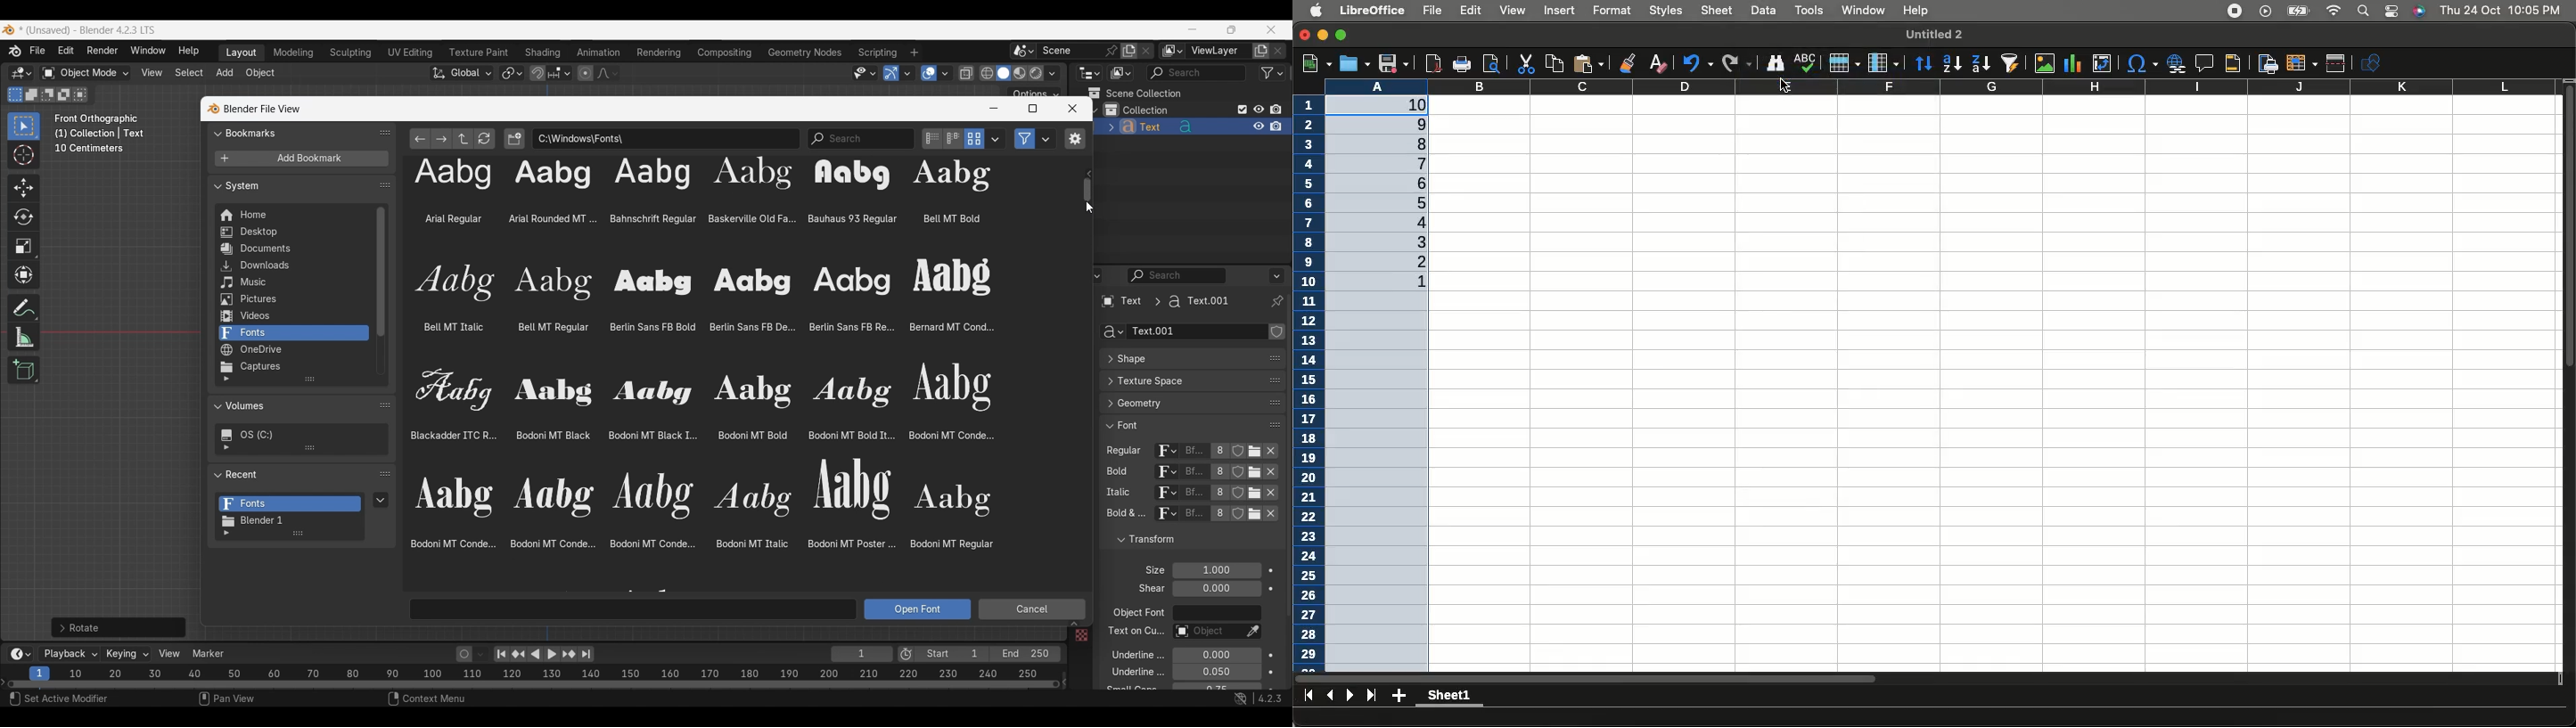 The image size is (2576, 728). Describe the element at coordinates (442, 139) in the screenshot. I see `Next folder` at that location.